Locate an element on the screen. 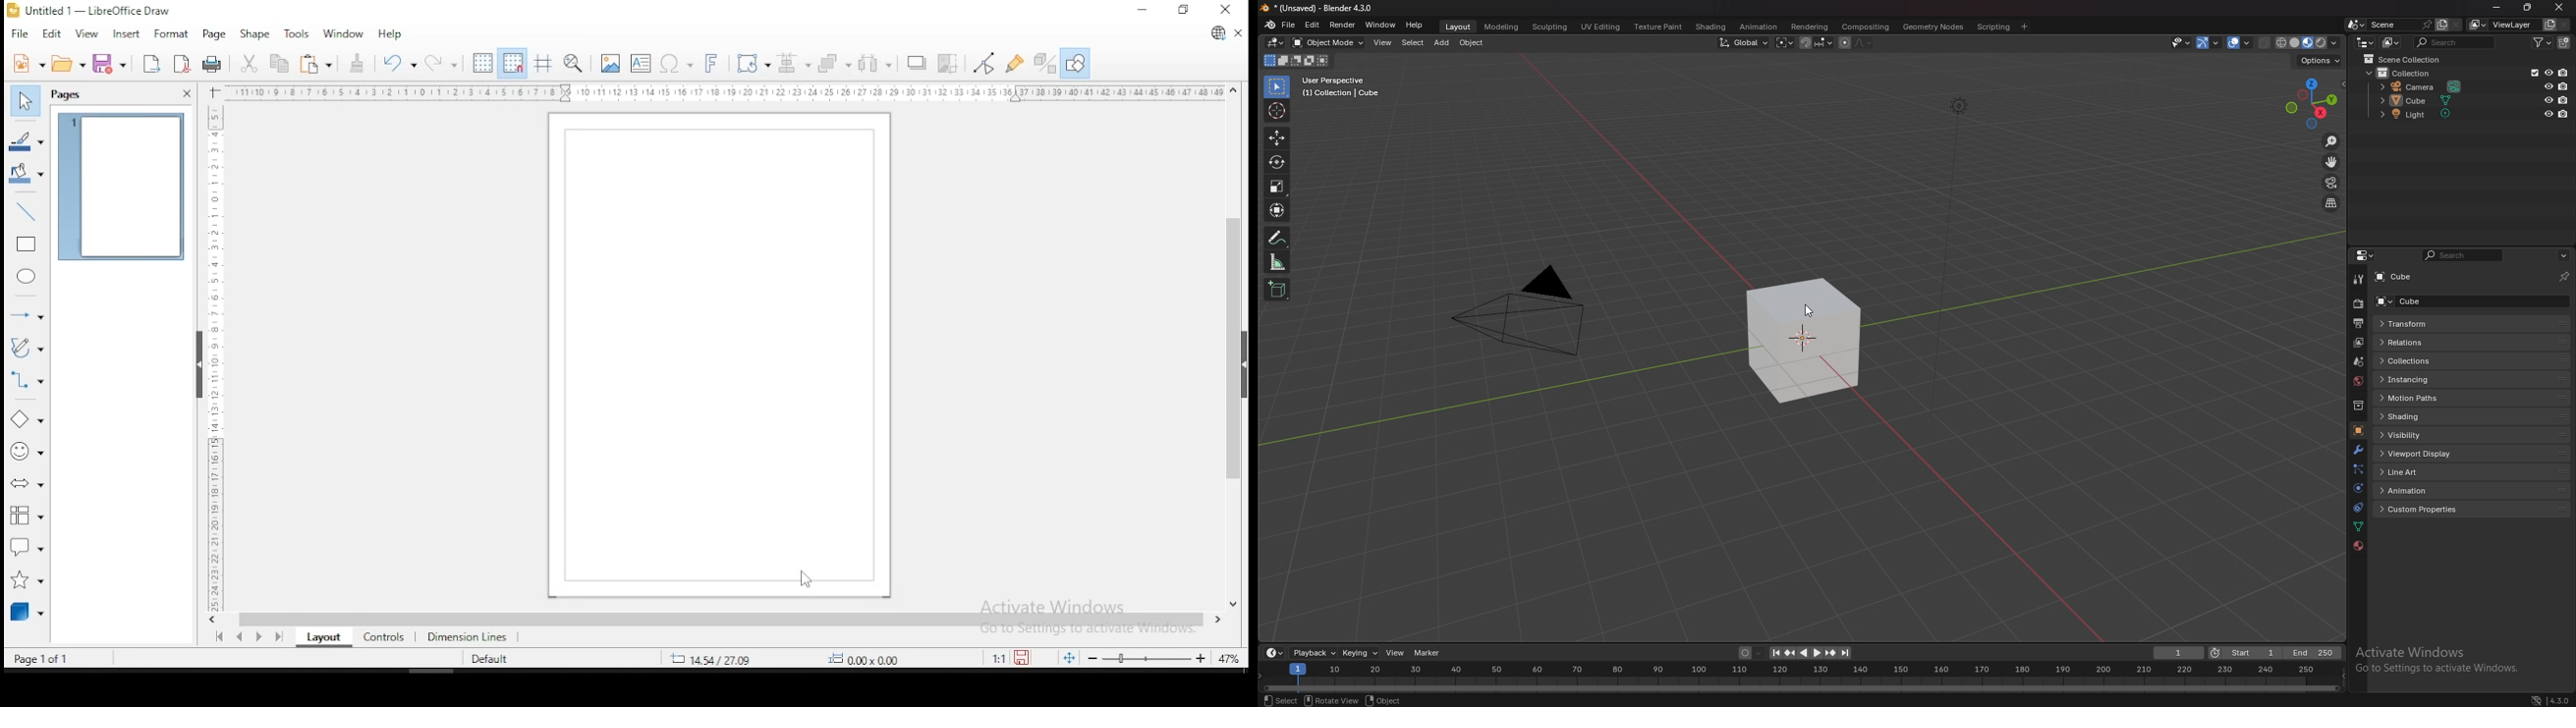  zoom is located at coordinates (2332, 142).